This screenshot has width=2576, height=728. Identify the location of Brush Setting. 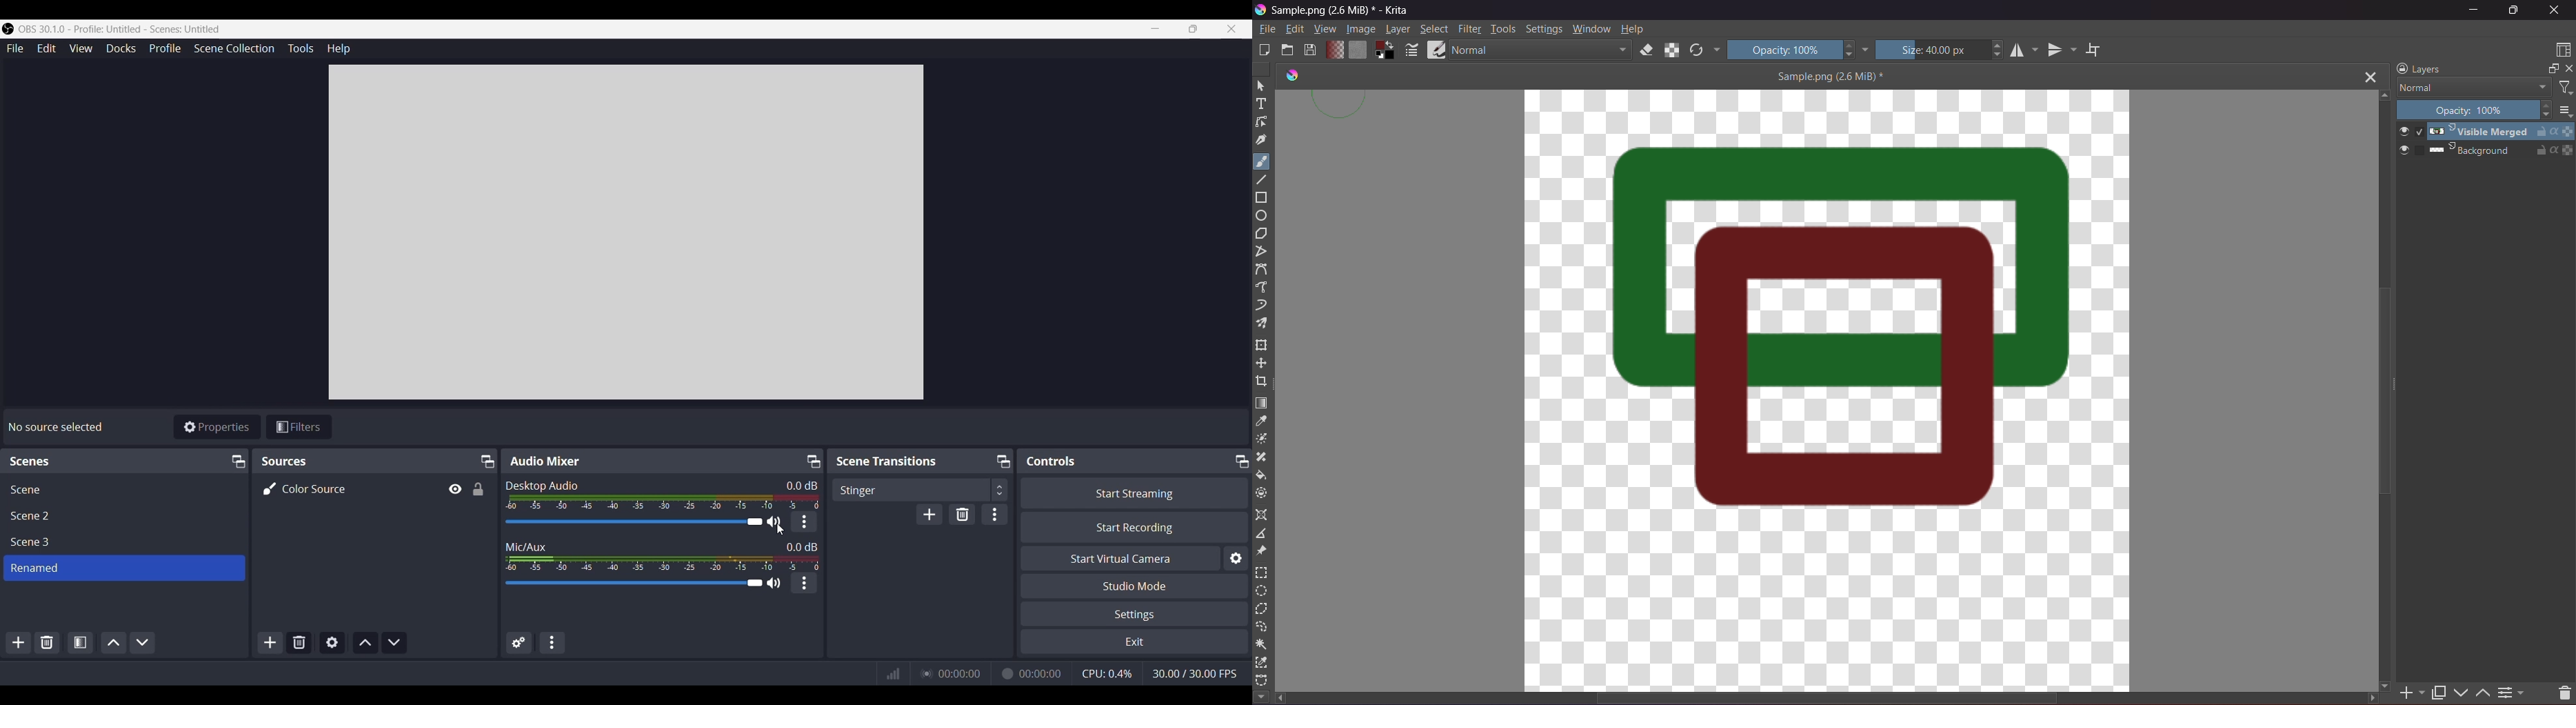
(1412, 52).